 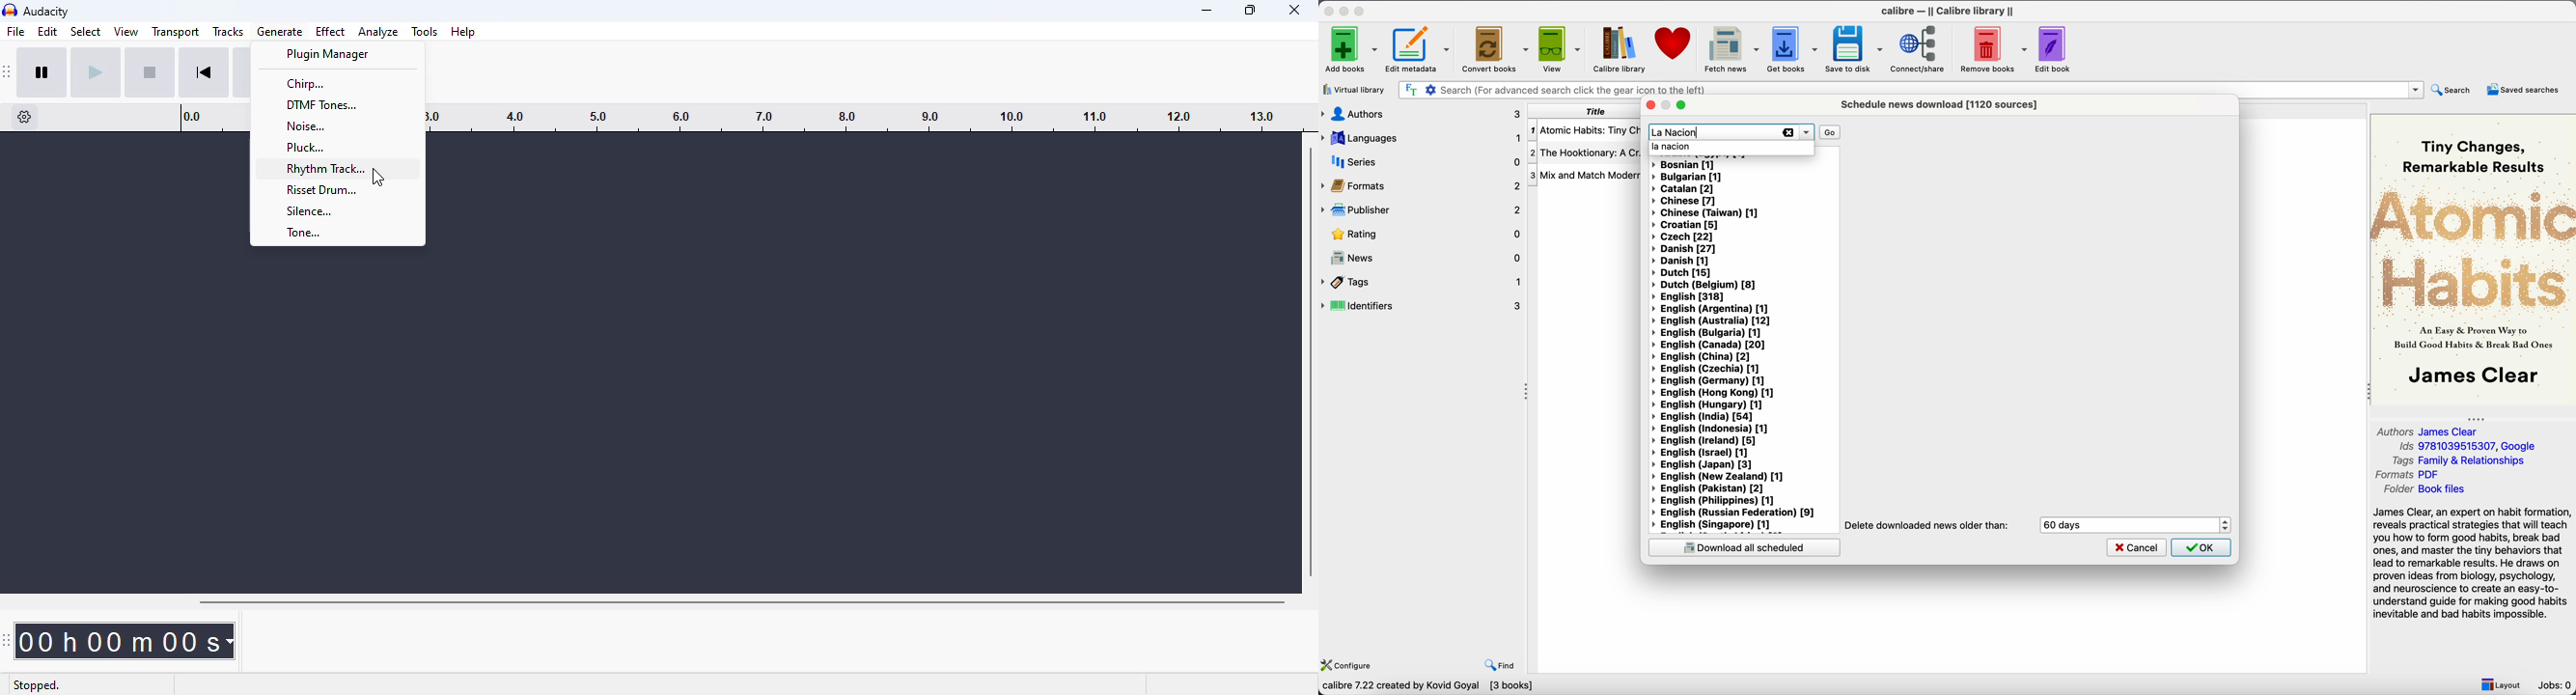 What do you see at coordinates (1427, 687) in the screenshot?
I see `clibre 7.22 created by kovid Goyal [3 books]` at bounding box center [1427, 687].